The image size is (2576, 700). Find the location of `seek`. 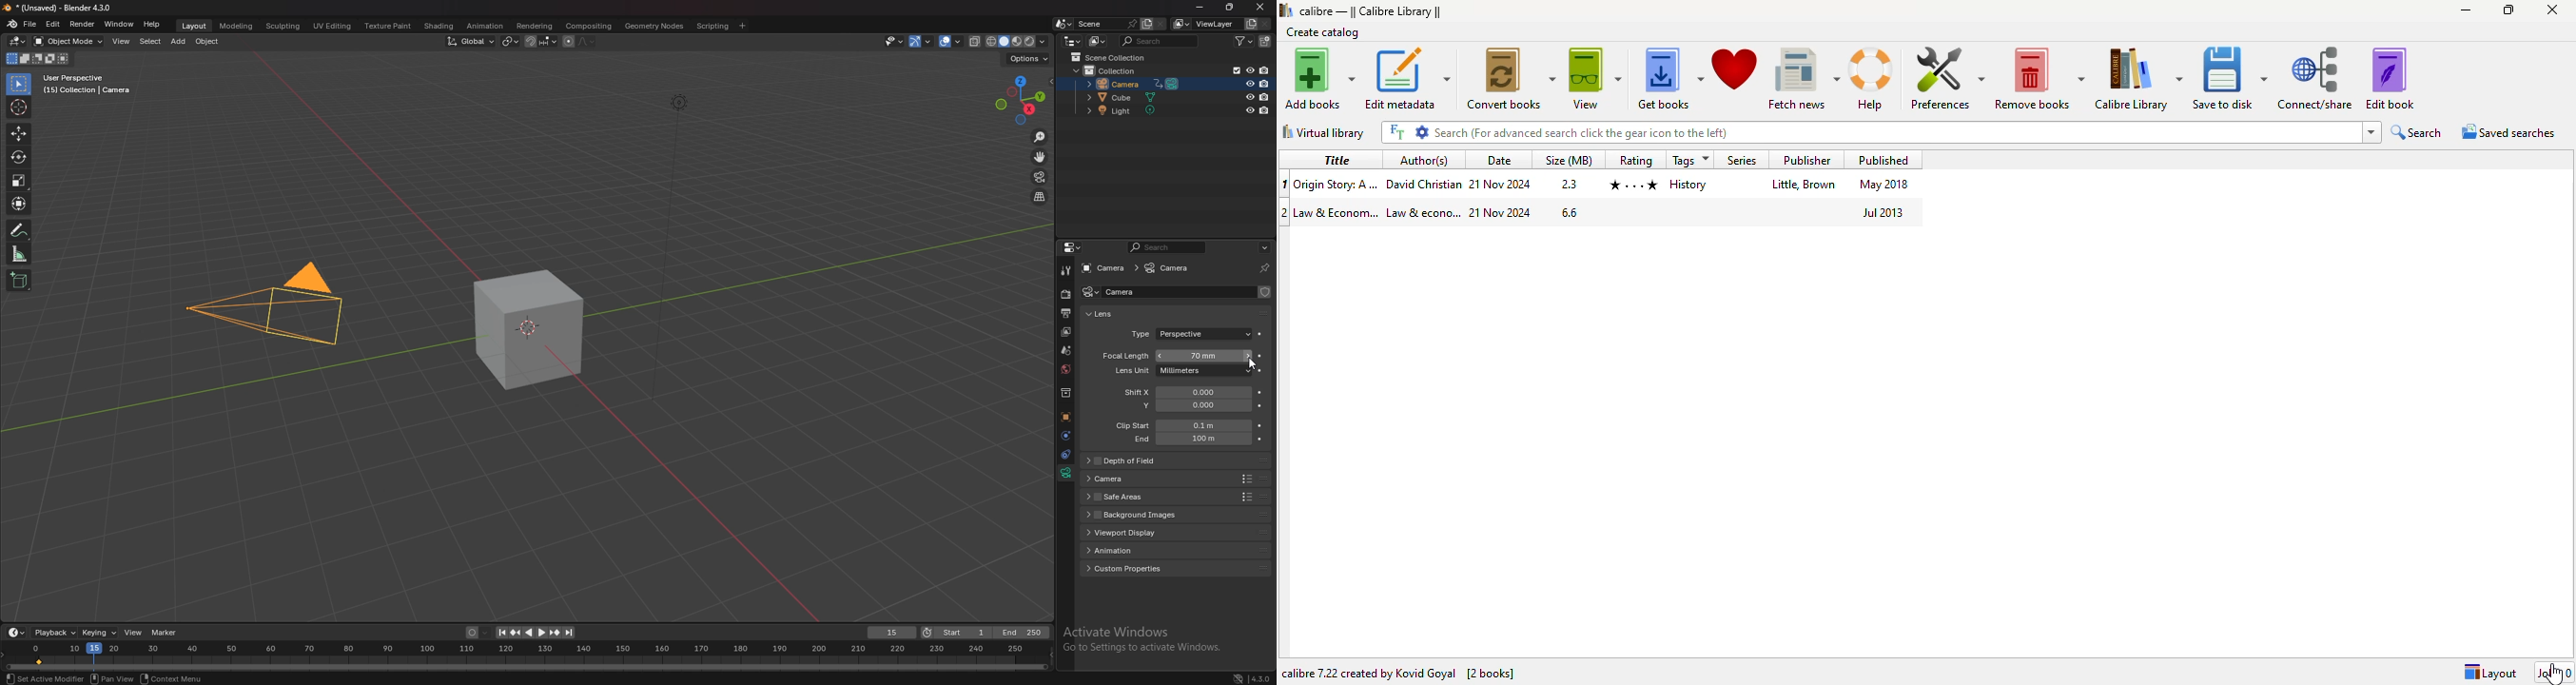

seek is located at coordinates (527, 657).